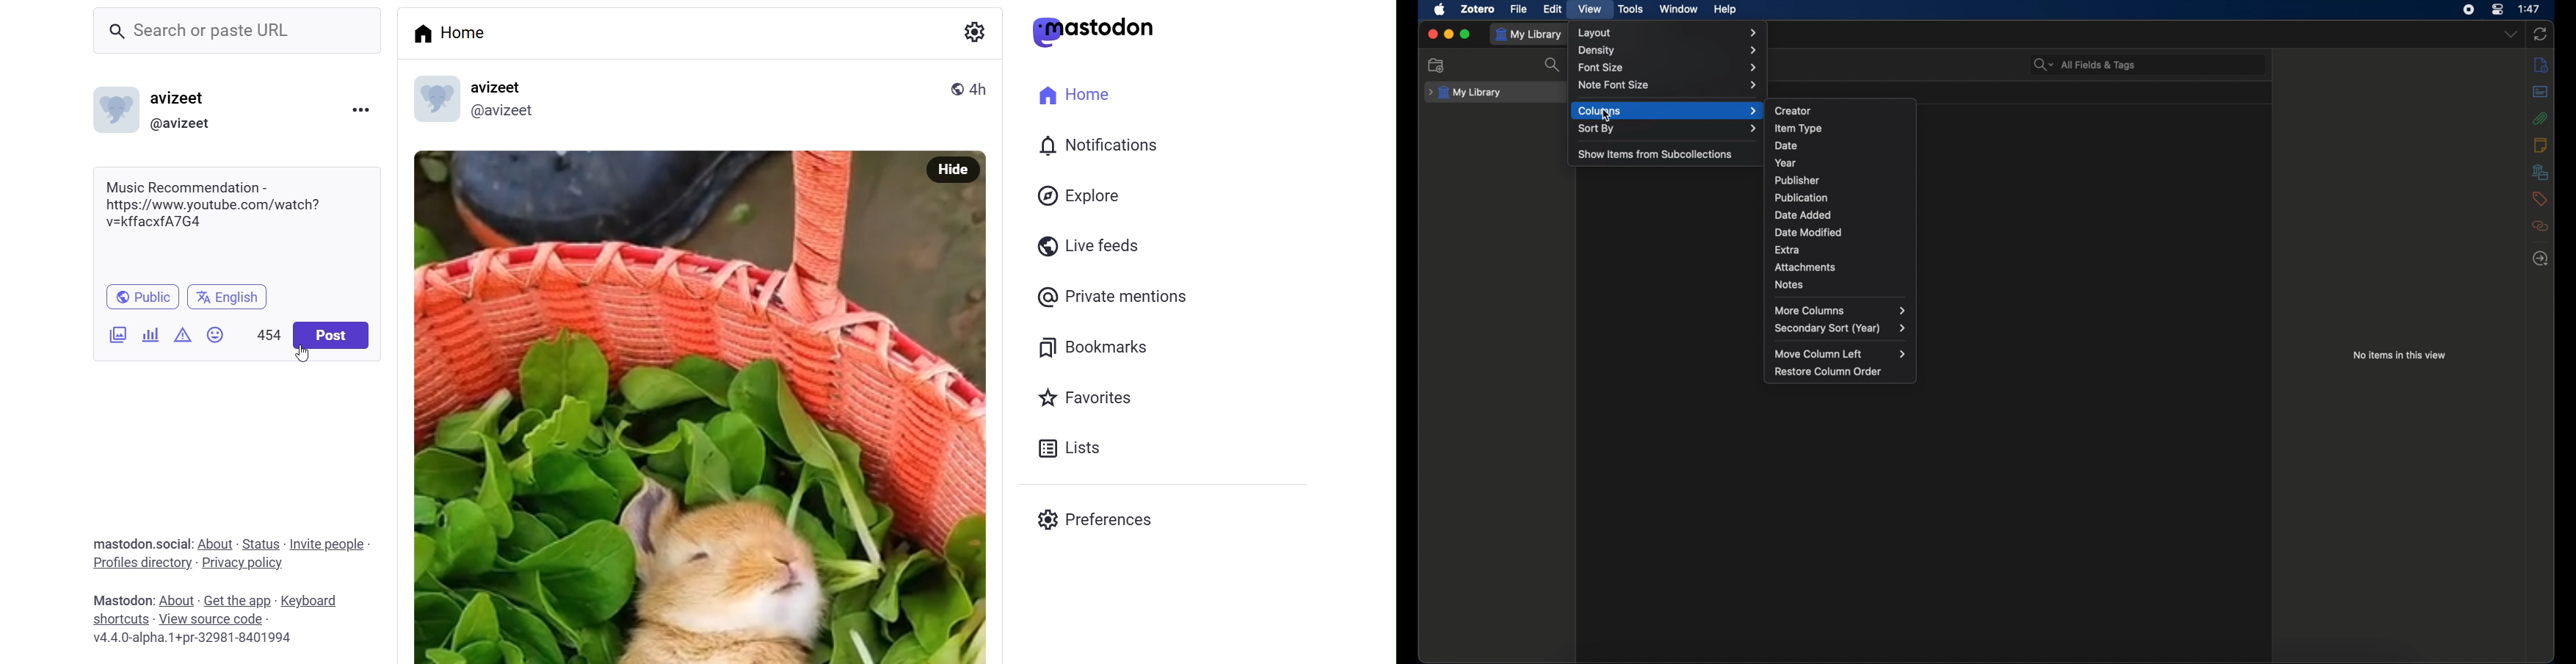 This screenshot has width=2576, height=672. I want to click on move column left, so click(1842, 354).